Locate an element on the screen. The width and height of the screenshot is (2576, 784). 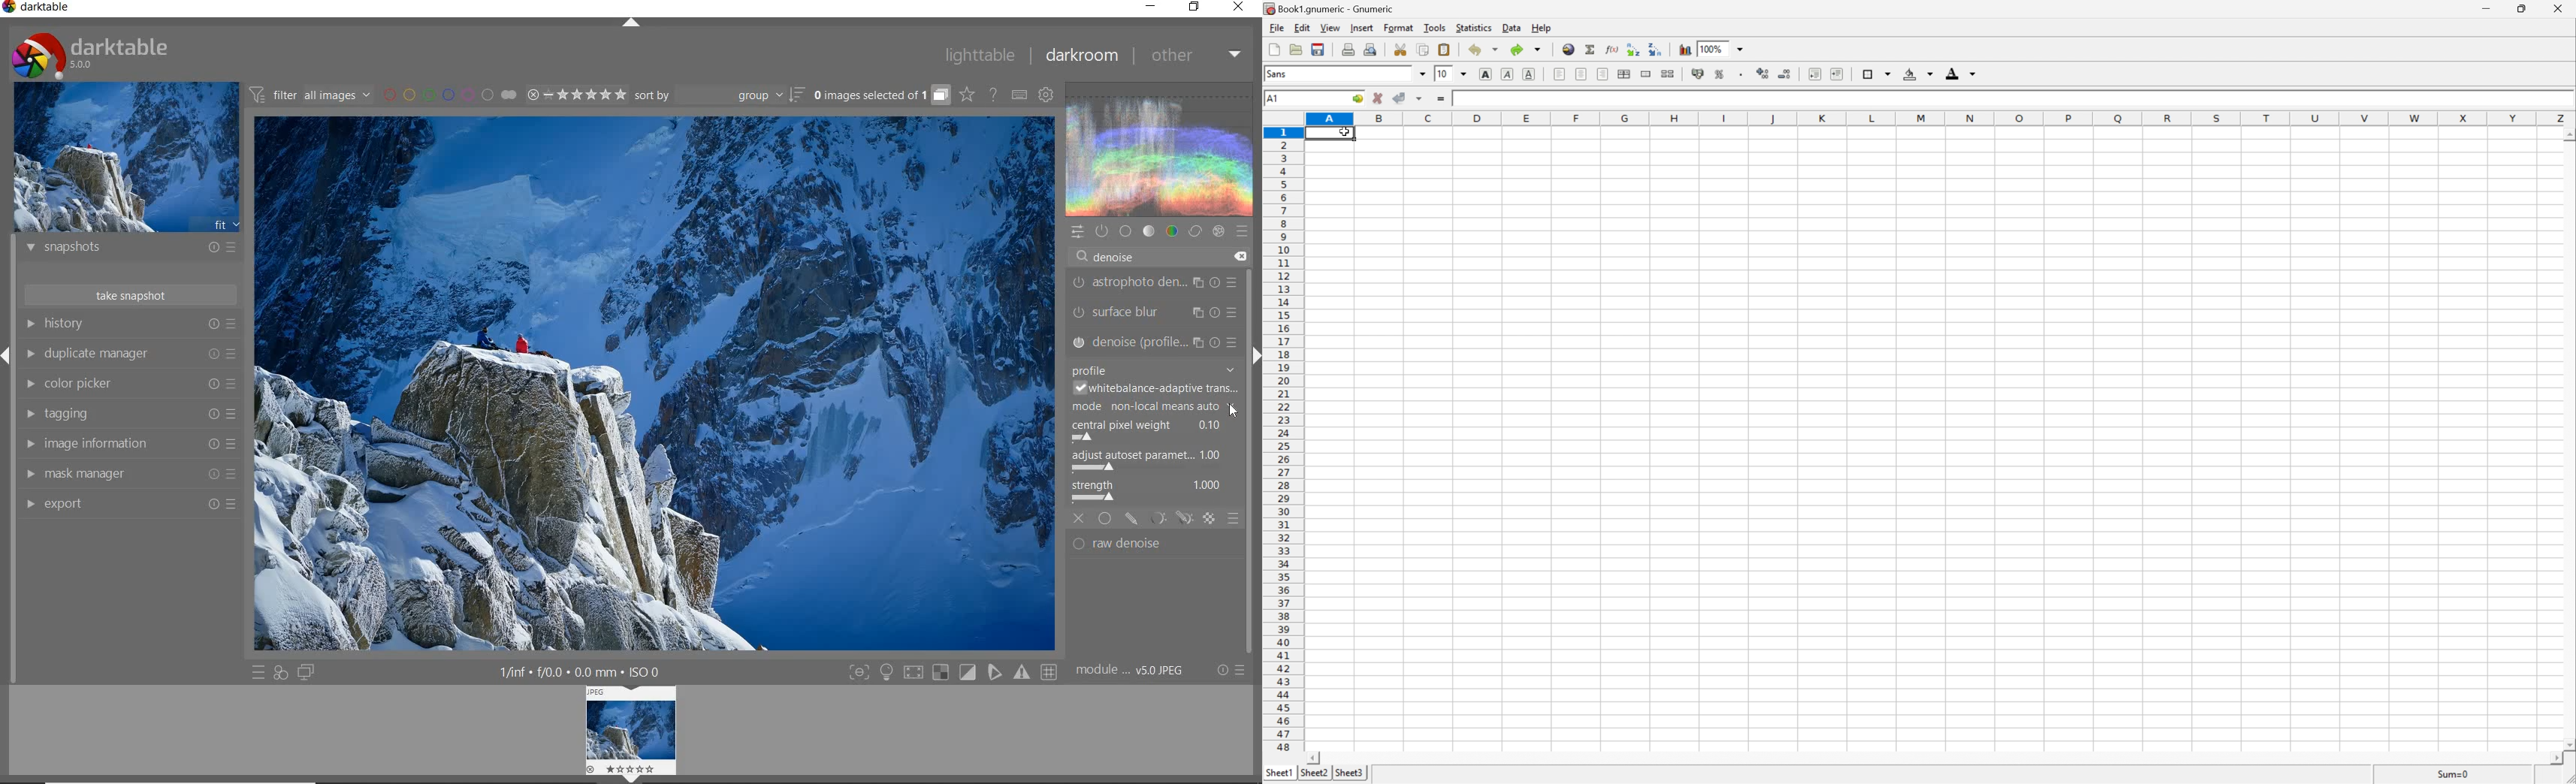
scroll up is located at coordinates (2568, 136).